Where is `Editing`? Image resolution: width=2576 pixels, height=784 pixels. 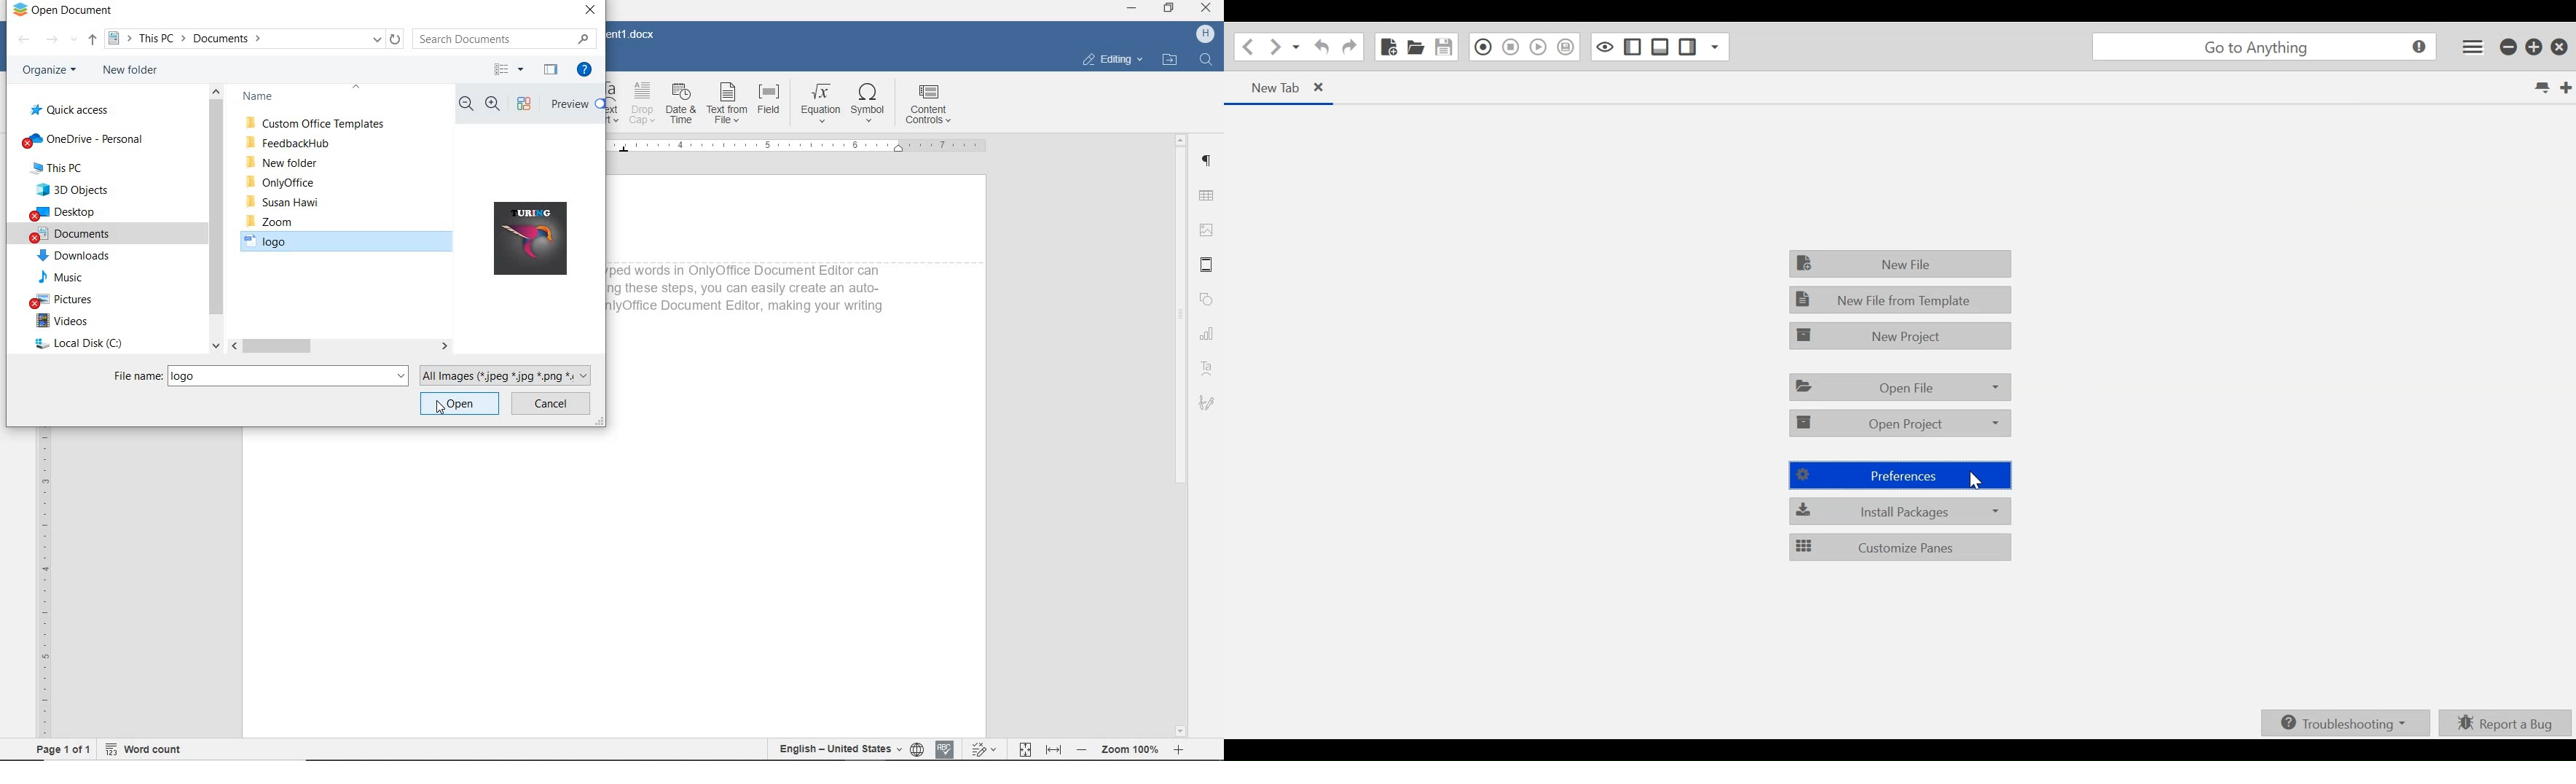
Editing is located at coordinates (1110, 60).